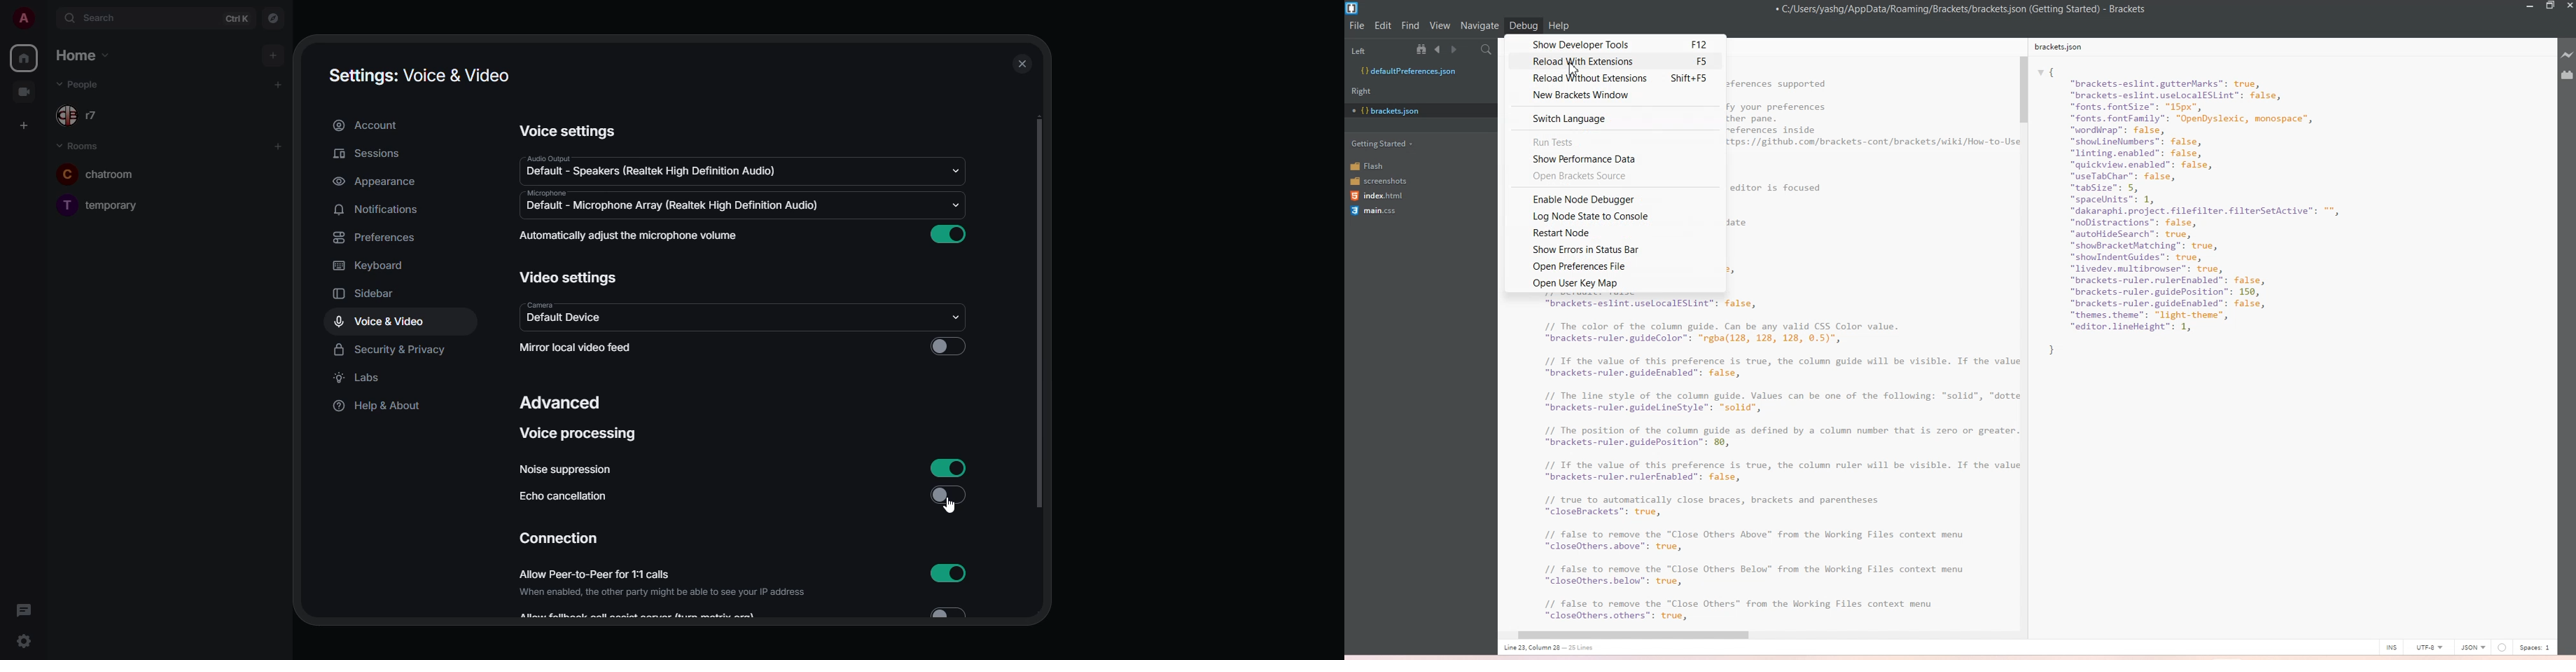 The image size is (2576, 672). What do you see at coordinates (564, 469) in the screenshot?
I see `noise suppression` at bounding box center [564, 469].